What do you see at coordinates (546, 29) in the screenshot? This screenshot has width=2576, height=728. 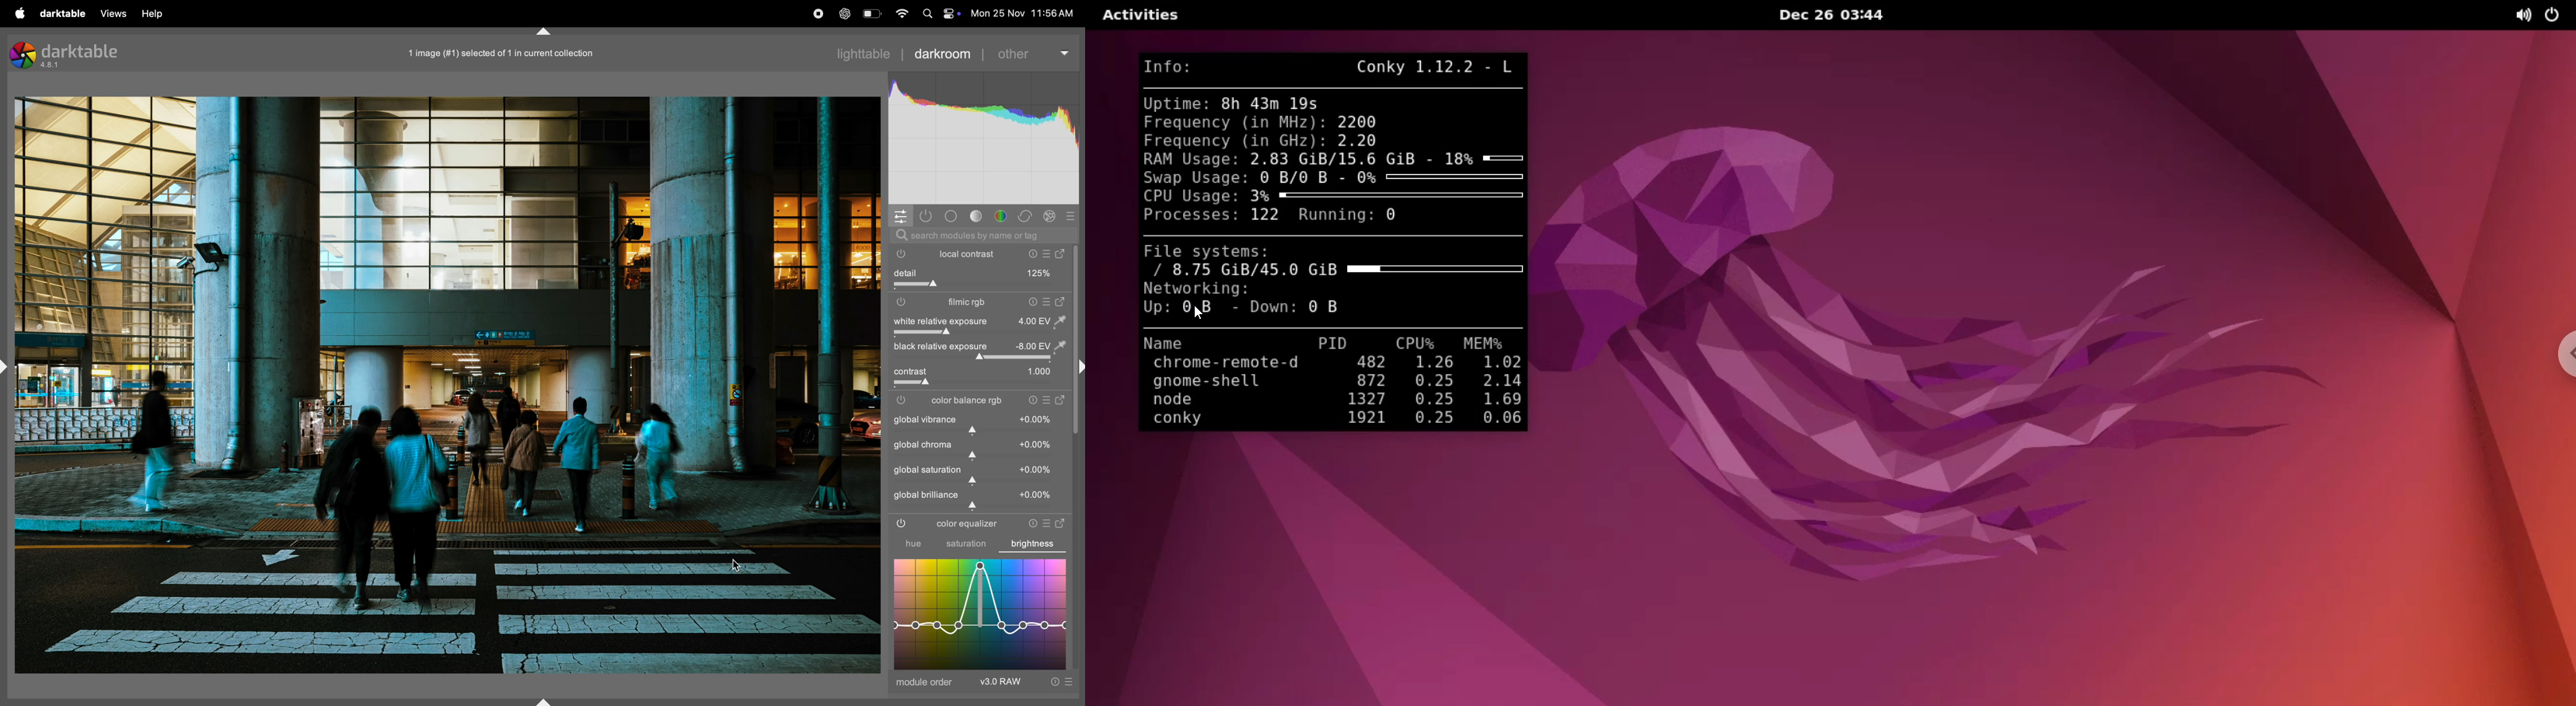 I see `Collapse or expand ` at bounding box center [546, 29].